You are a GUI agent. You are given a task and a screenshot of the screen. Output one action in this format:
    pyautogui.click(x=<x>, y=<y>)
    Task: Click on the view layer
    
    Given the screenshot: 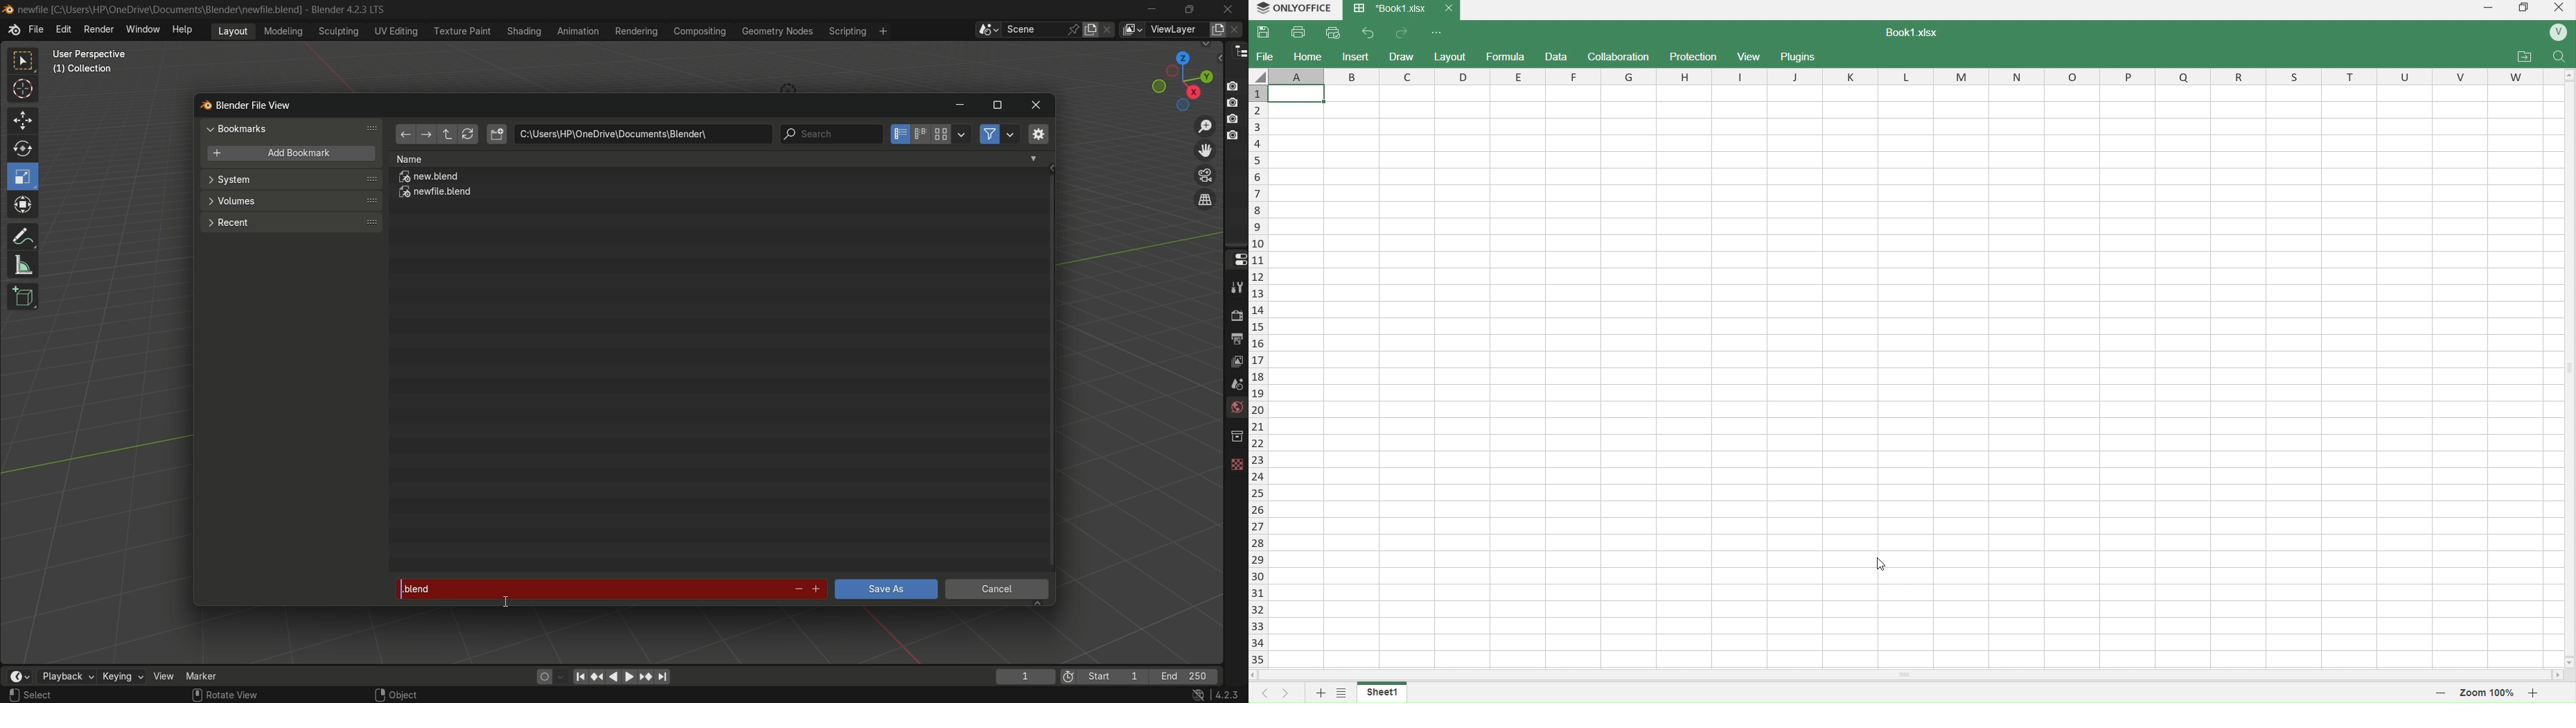 What is the action you would take?
    pyautogui.click(x=1236, y=360)
    